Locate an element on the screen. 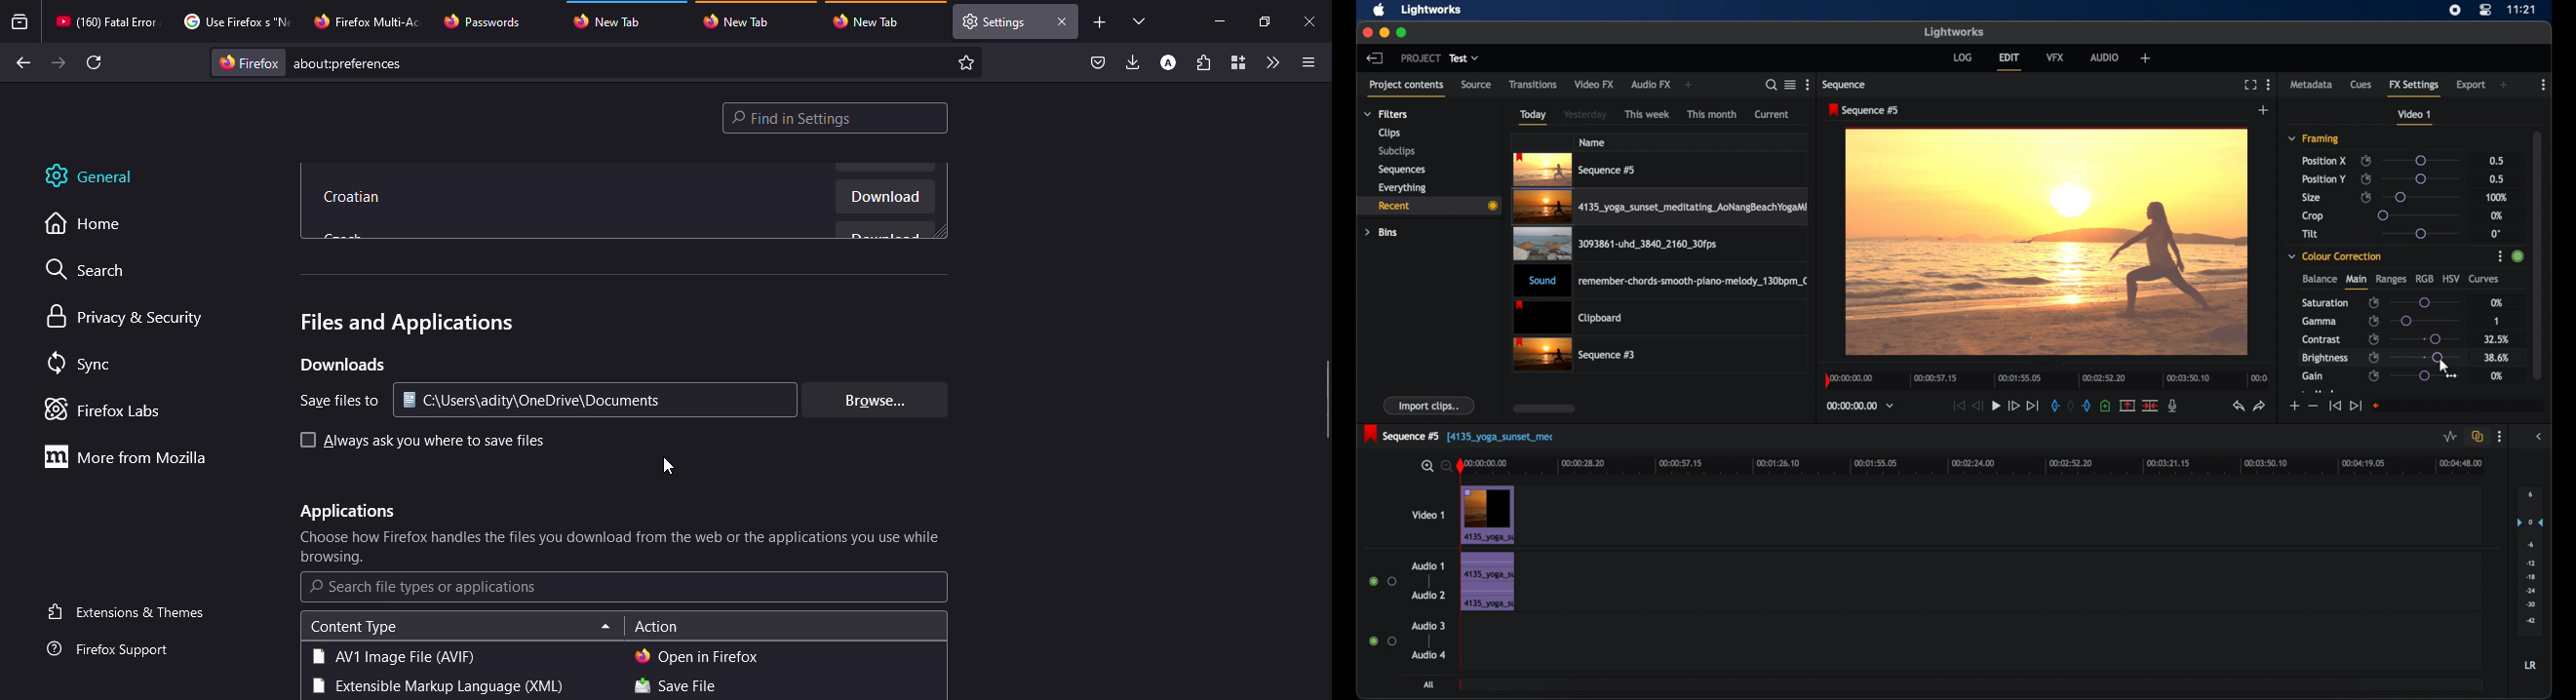 The image size is (2576, 700). clear marks is located at coordinates (2071, 406).